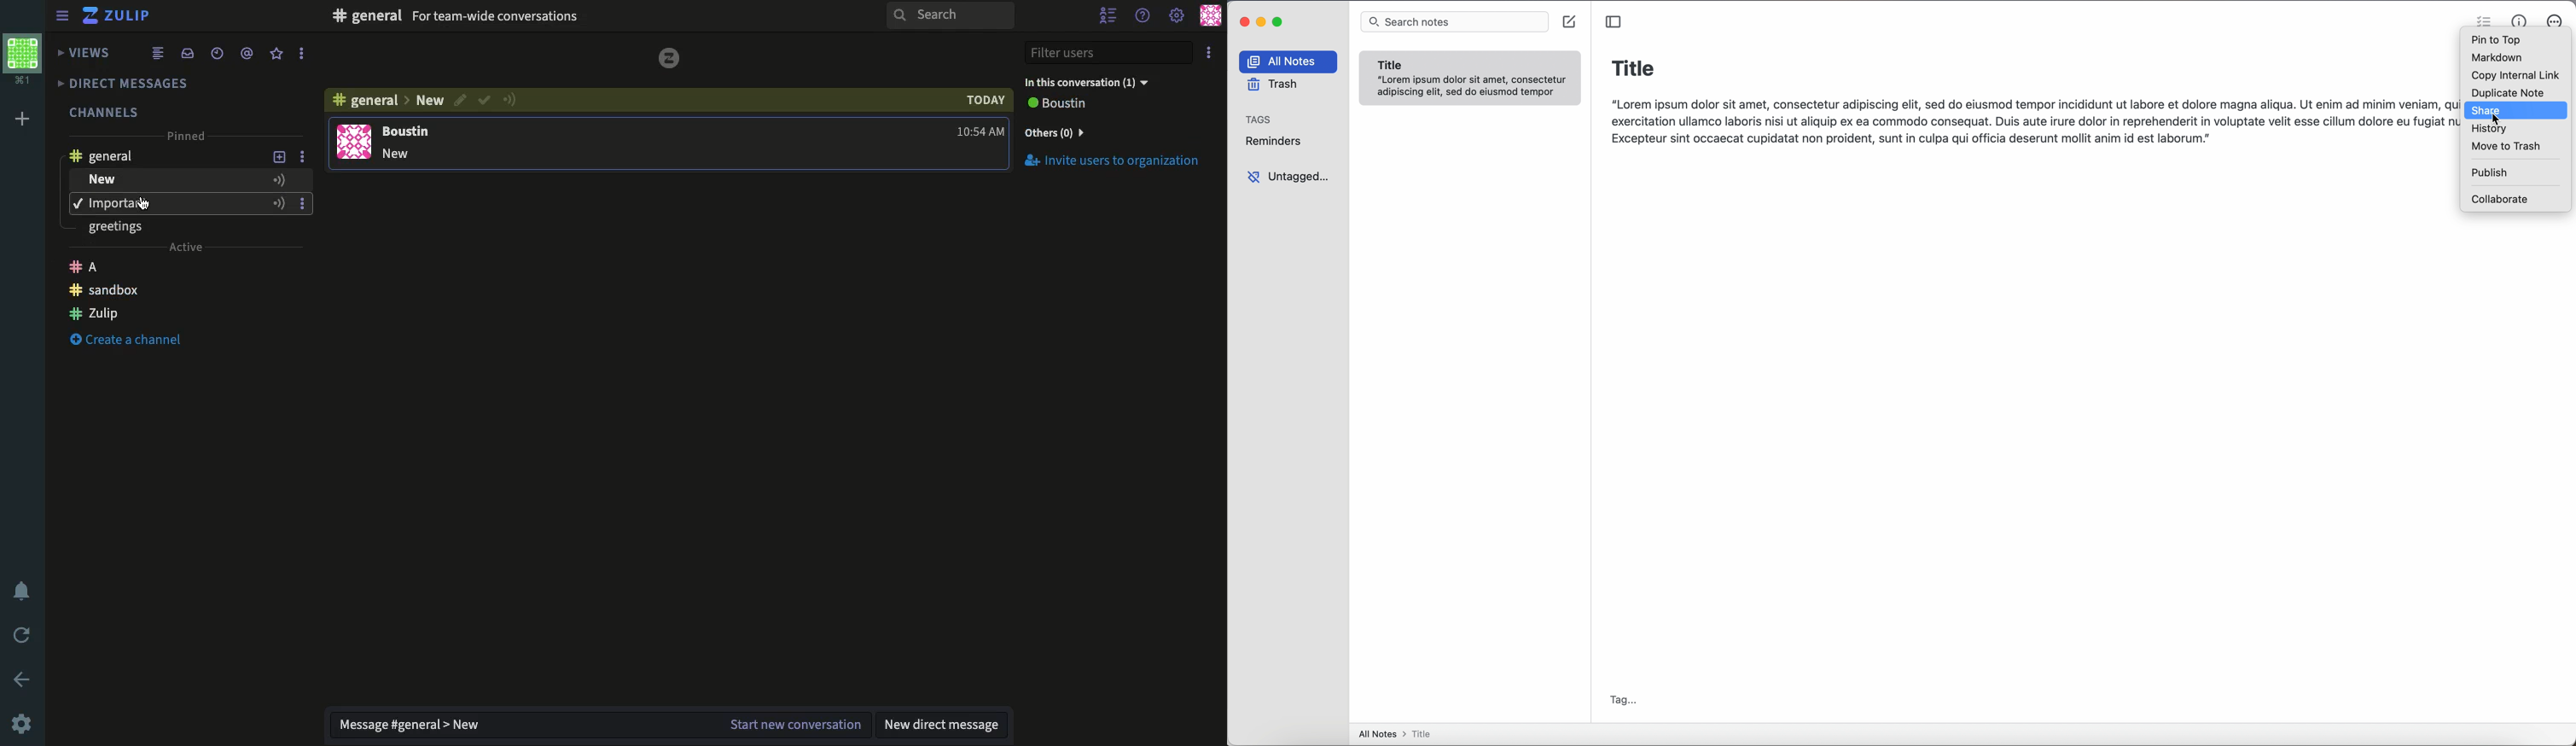 This screenshot has width=2576, height=756. What do you see at coordinates (460, 102) in the screenshot?
I see `Edit` at bounding box center [460, 102].